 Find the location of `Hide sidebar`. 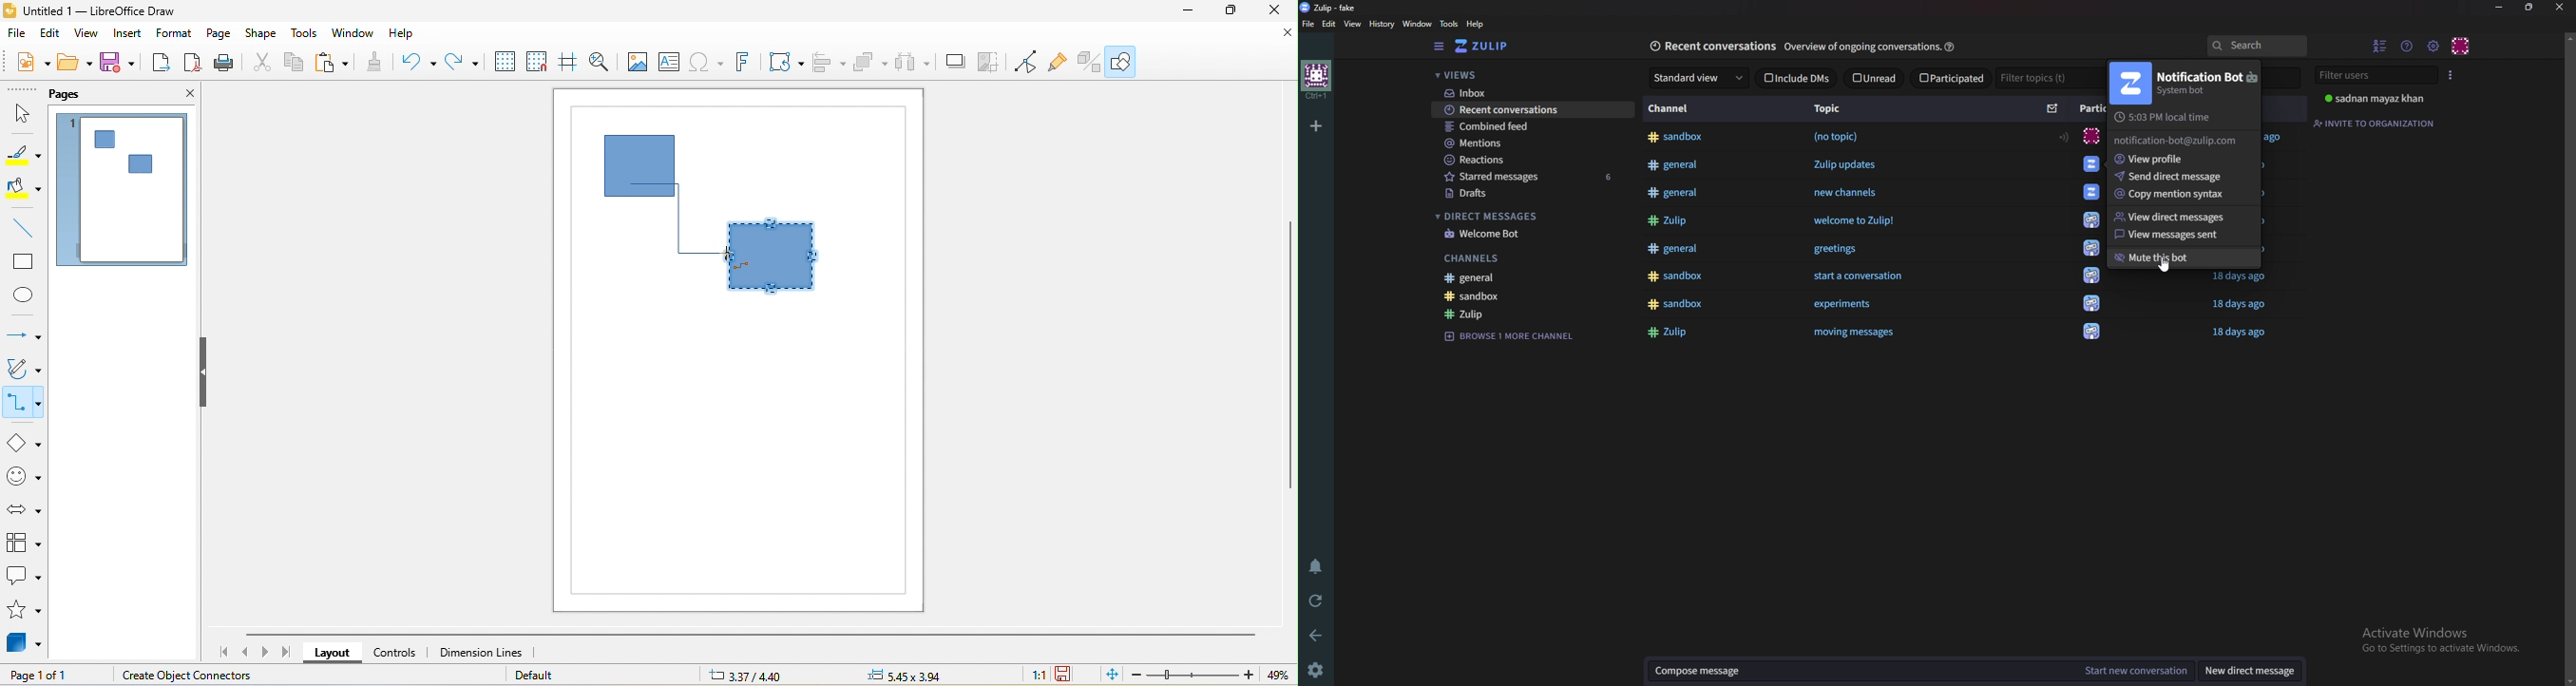

Hide sidebar is located at coordinates (1440, 46).